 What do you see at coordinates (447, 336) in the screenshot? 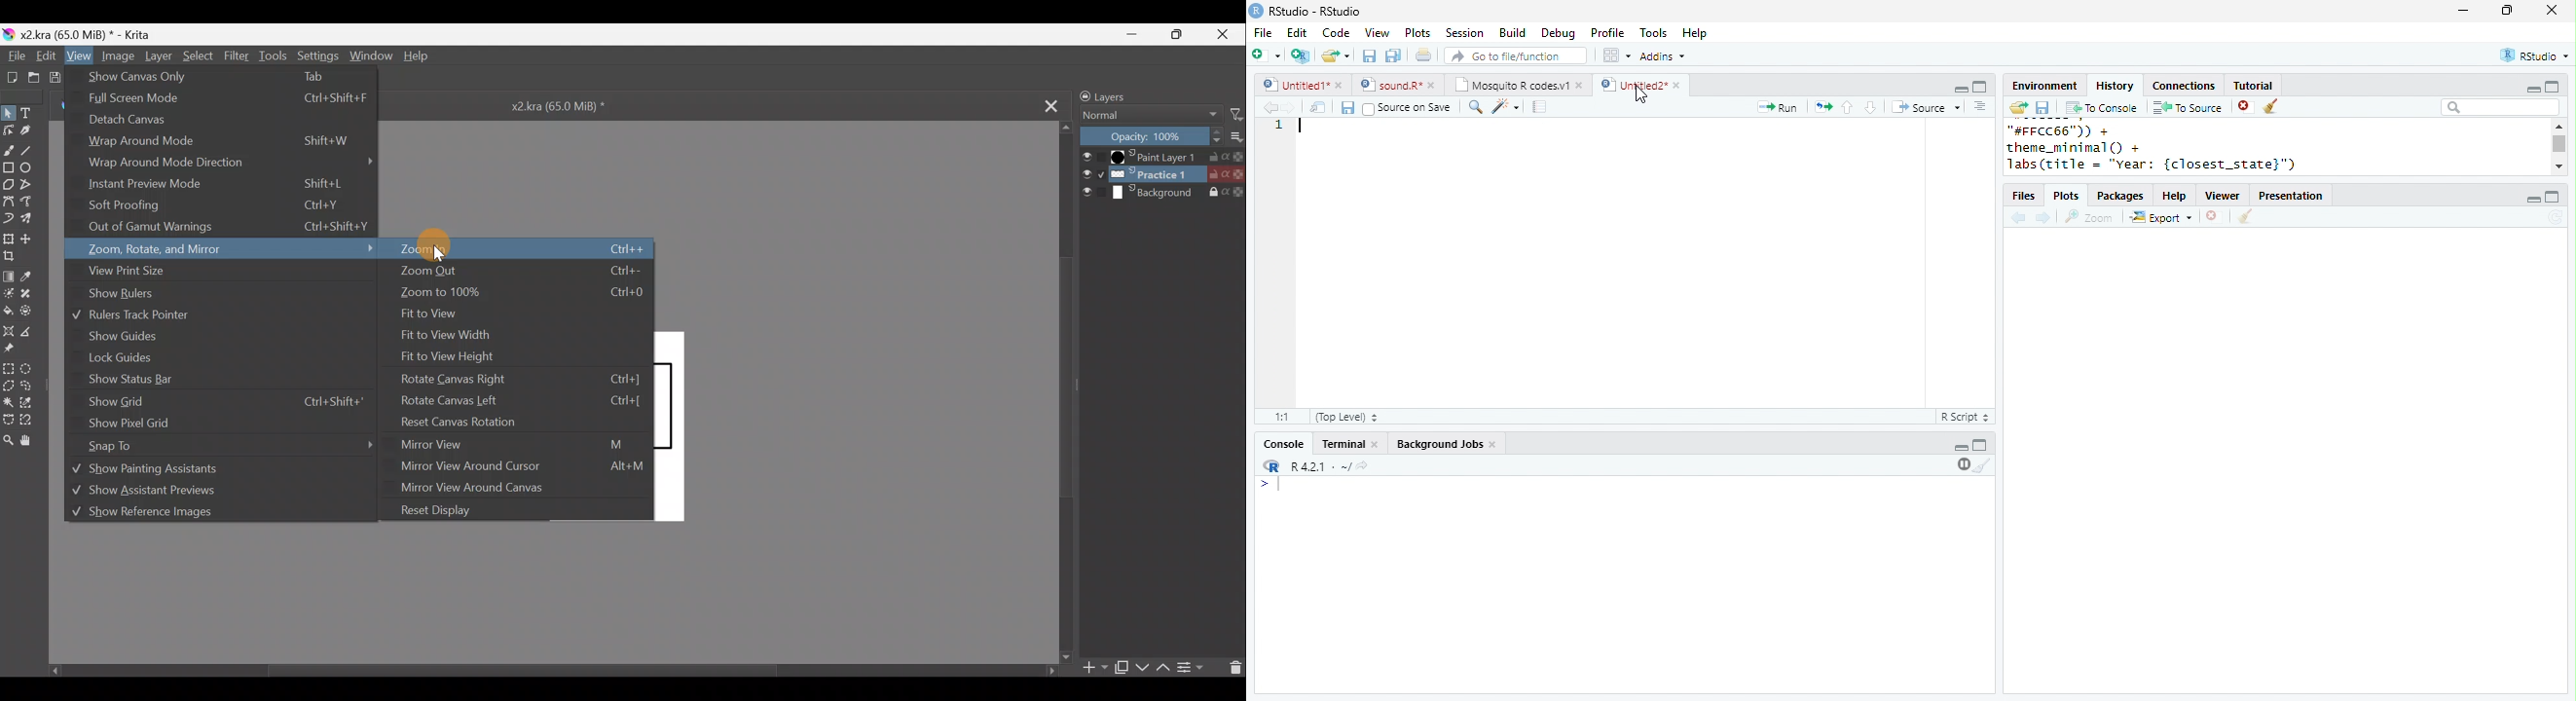
I see `Fit to view width` at bounding box center [447, 336].